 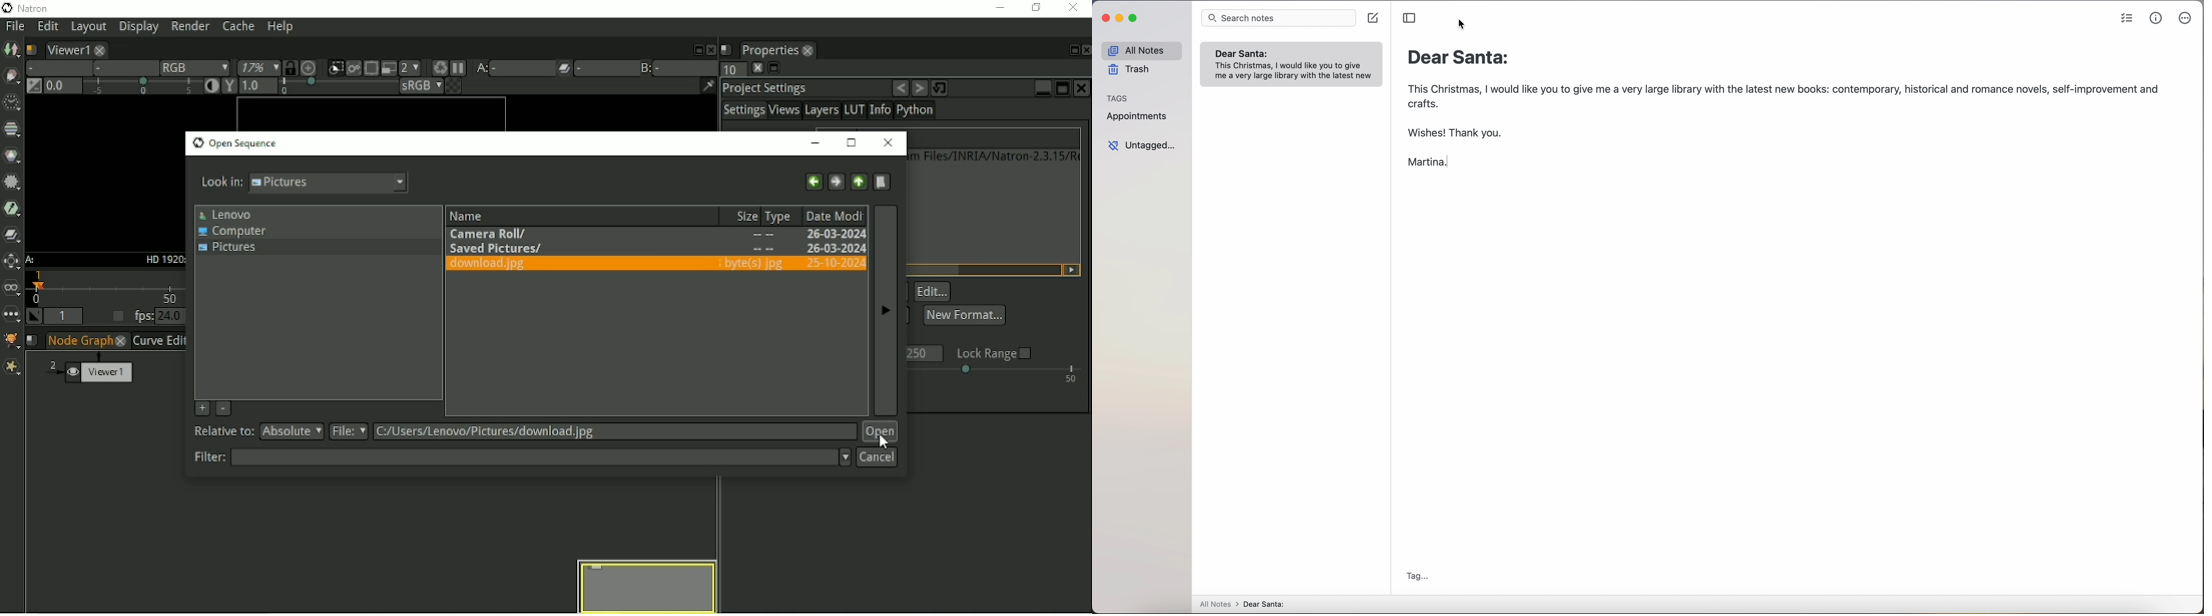 I want to click on Edit, so click(x=46, y=27).